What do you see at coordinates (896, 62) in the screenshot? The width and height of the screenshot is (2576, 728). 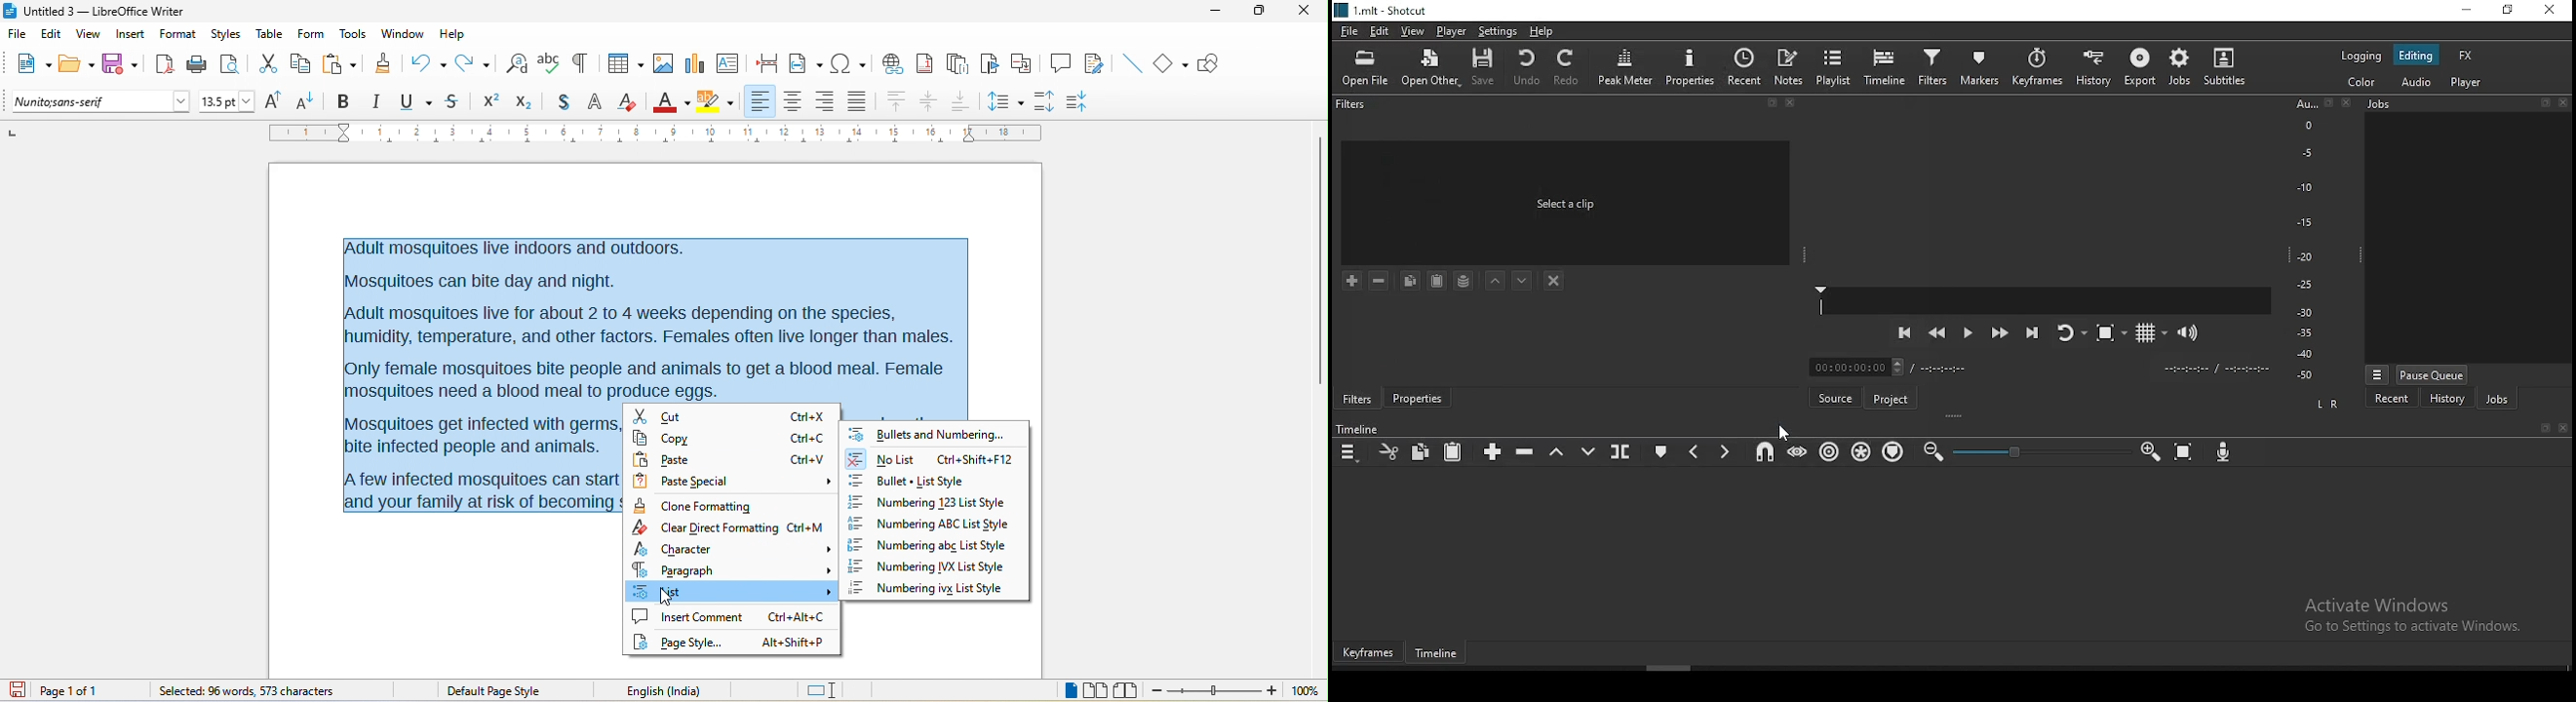 I see `hyperlink` at bounding box center [896, 62].